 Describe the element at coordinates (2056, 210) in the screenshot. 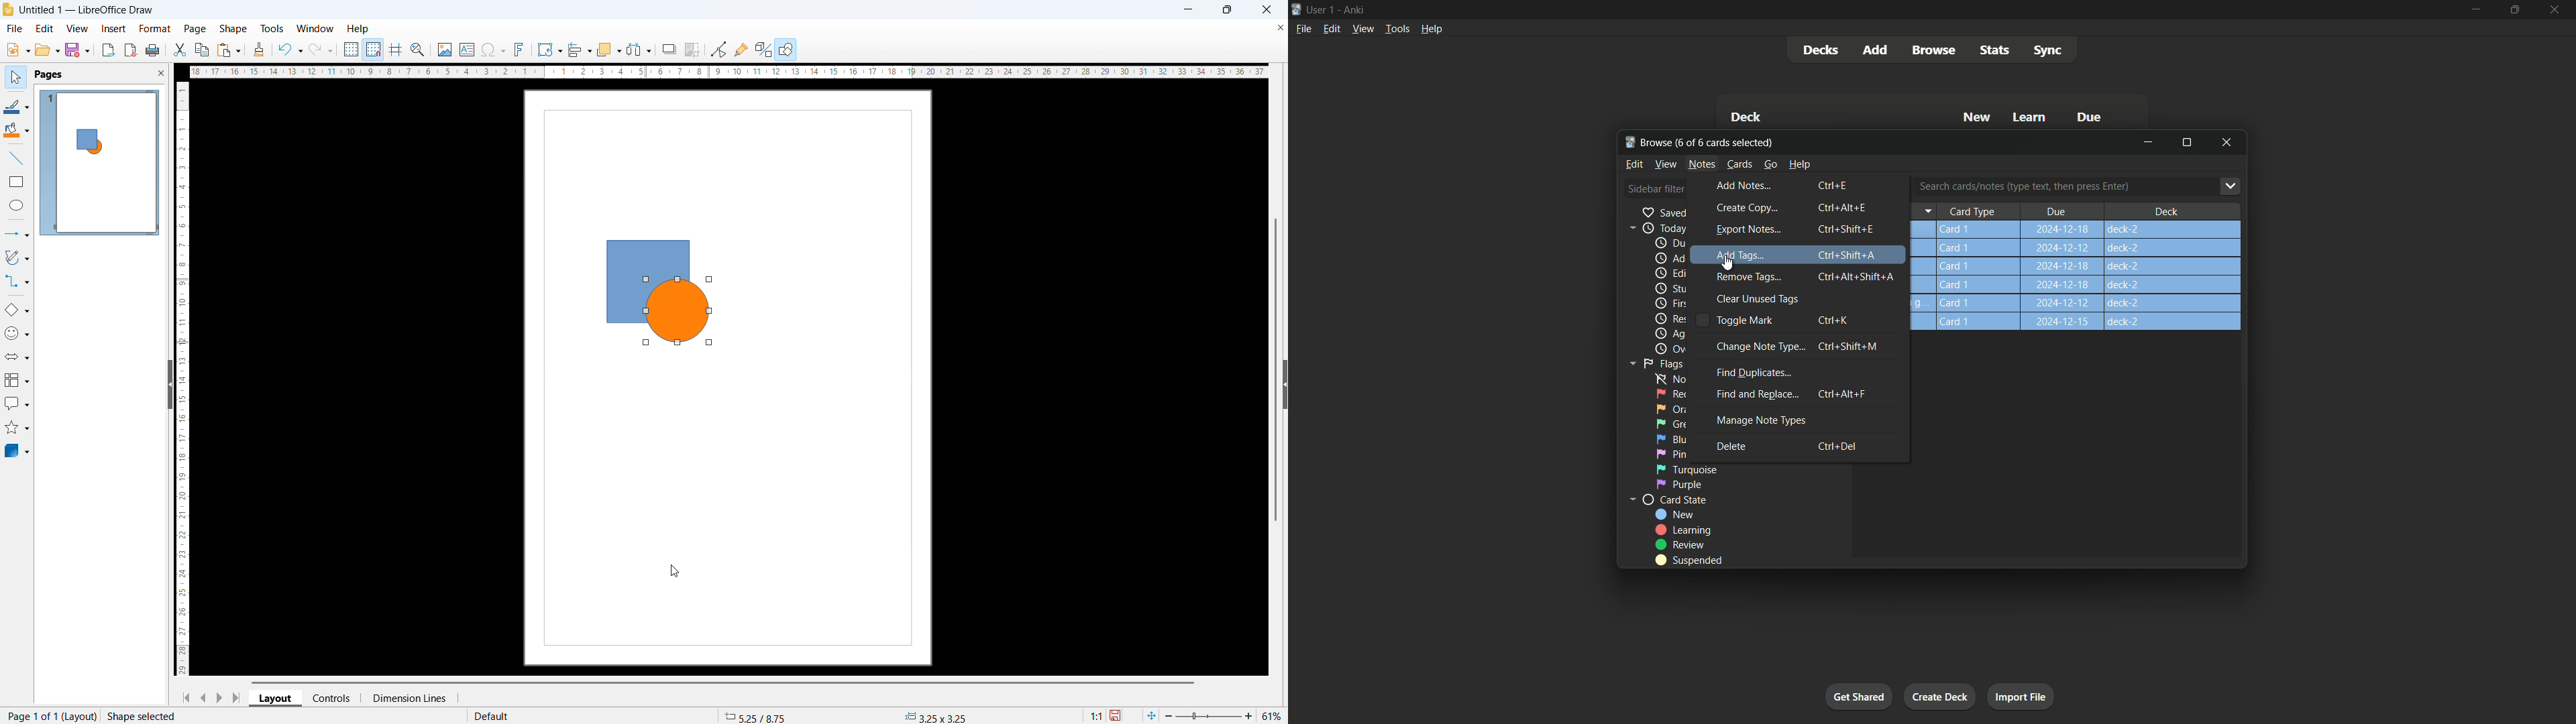

I see `Due` at that location.